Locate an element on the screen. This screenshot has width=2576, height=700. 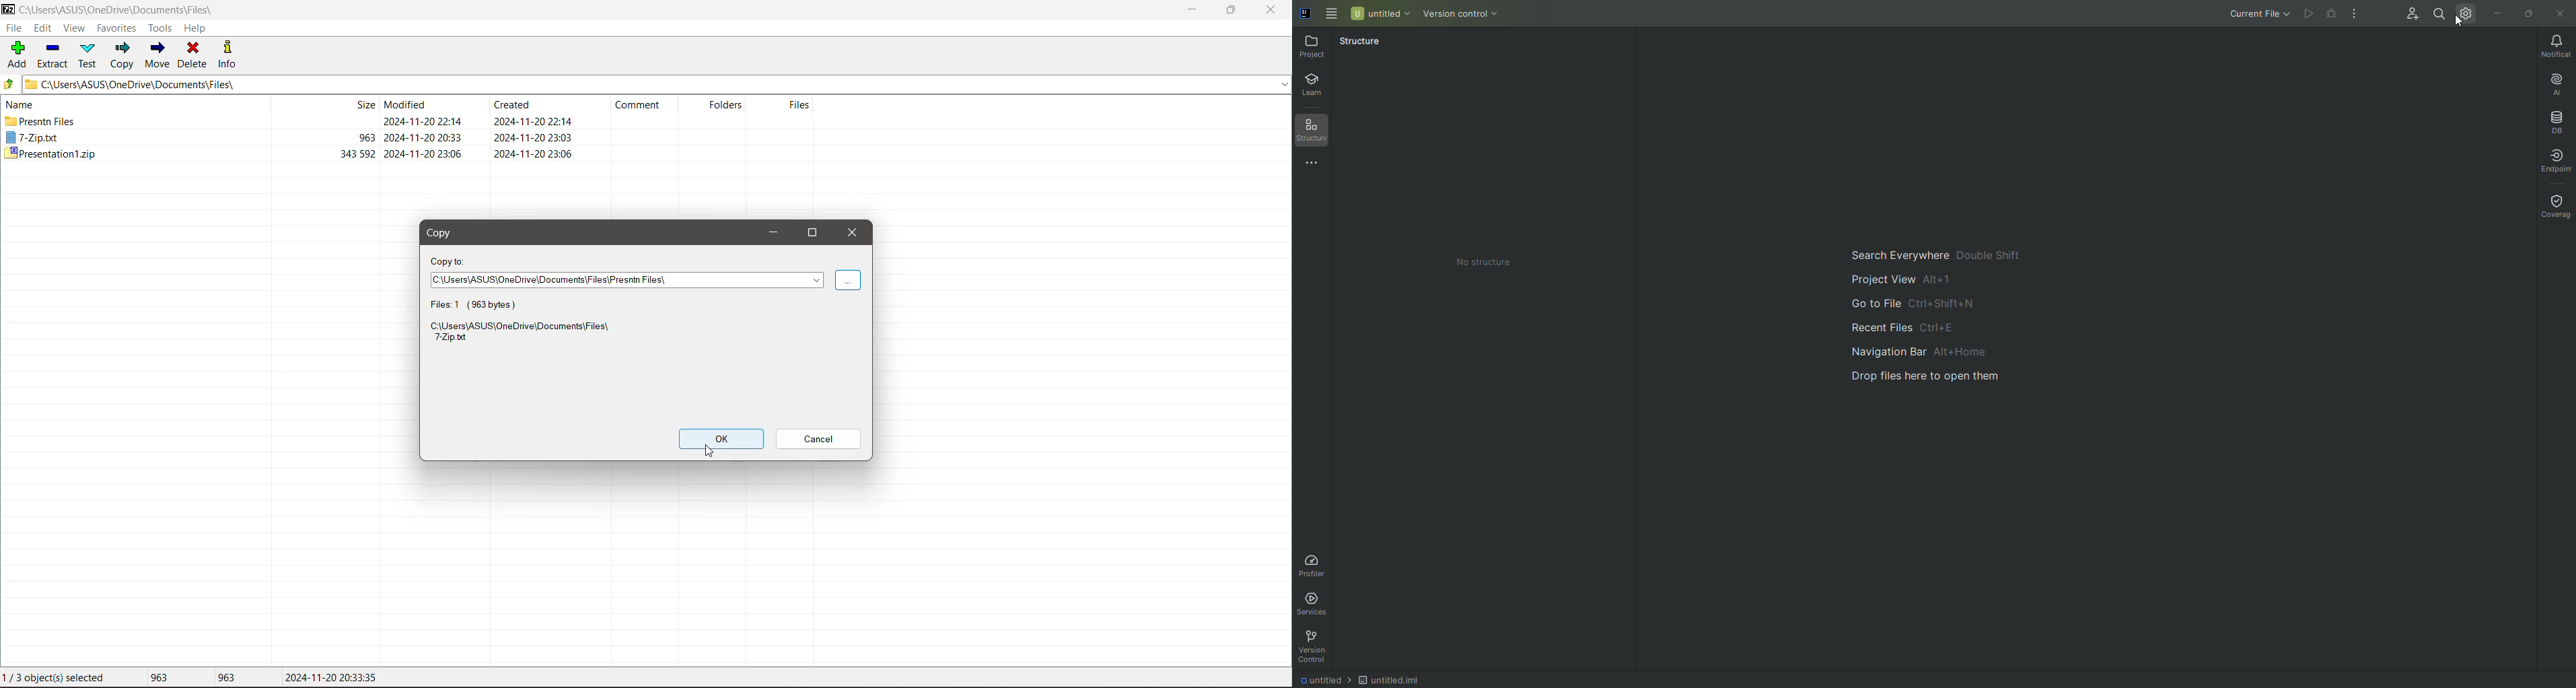
Delete is located at coordinates (194, 54).